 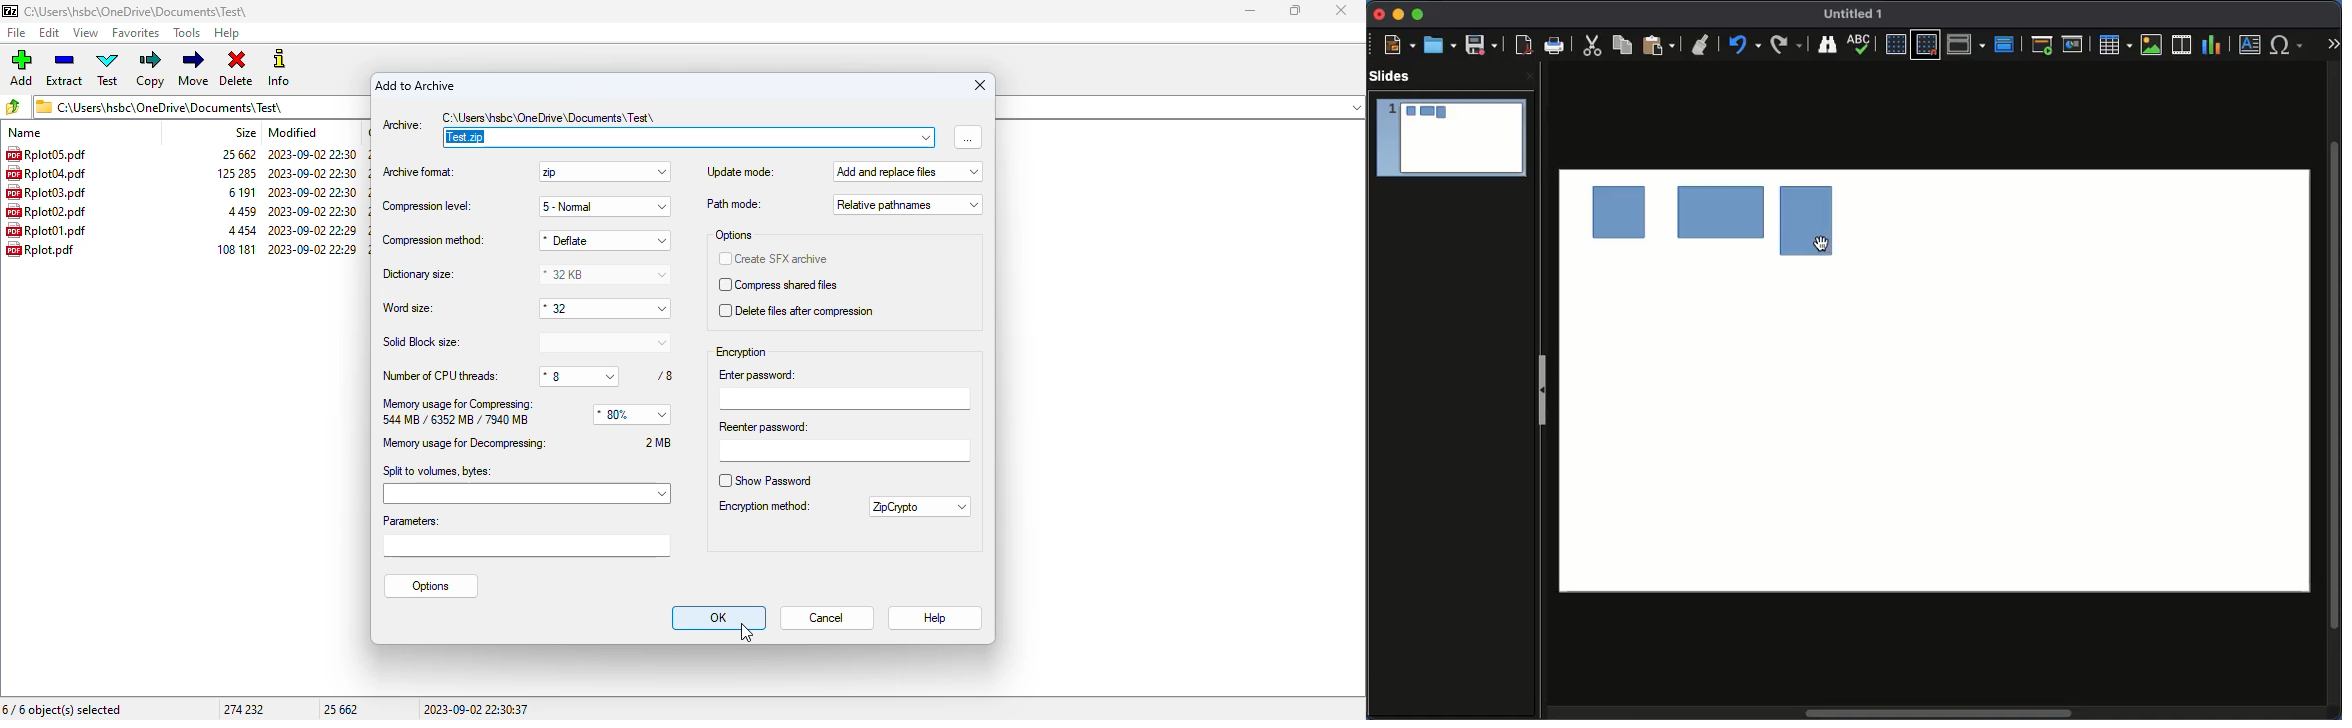 What do you see at coordinates (86, 32) in the screenshot?
I see `view` at bounding box center [86, 32].